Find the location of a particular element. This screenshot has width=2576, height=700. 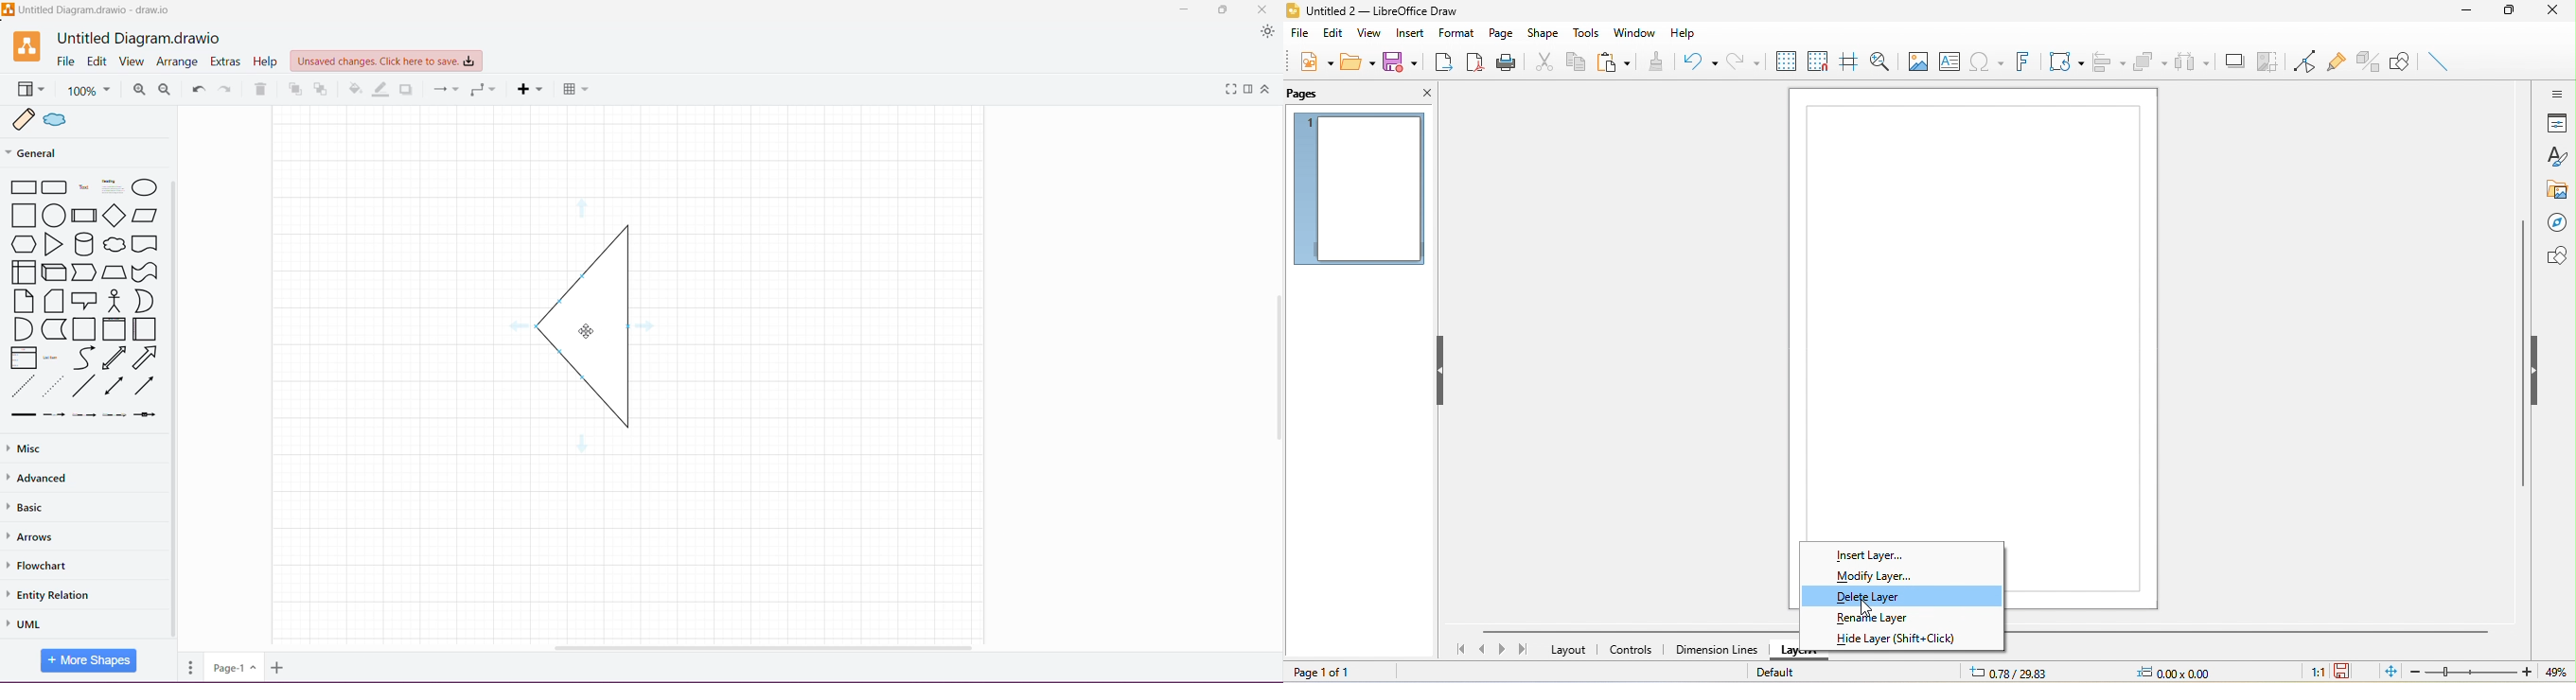

Restore Down is located at coordinates (1225, 9).